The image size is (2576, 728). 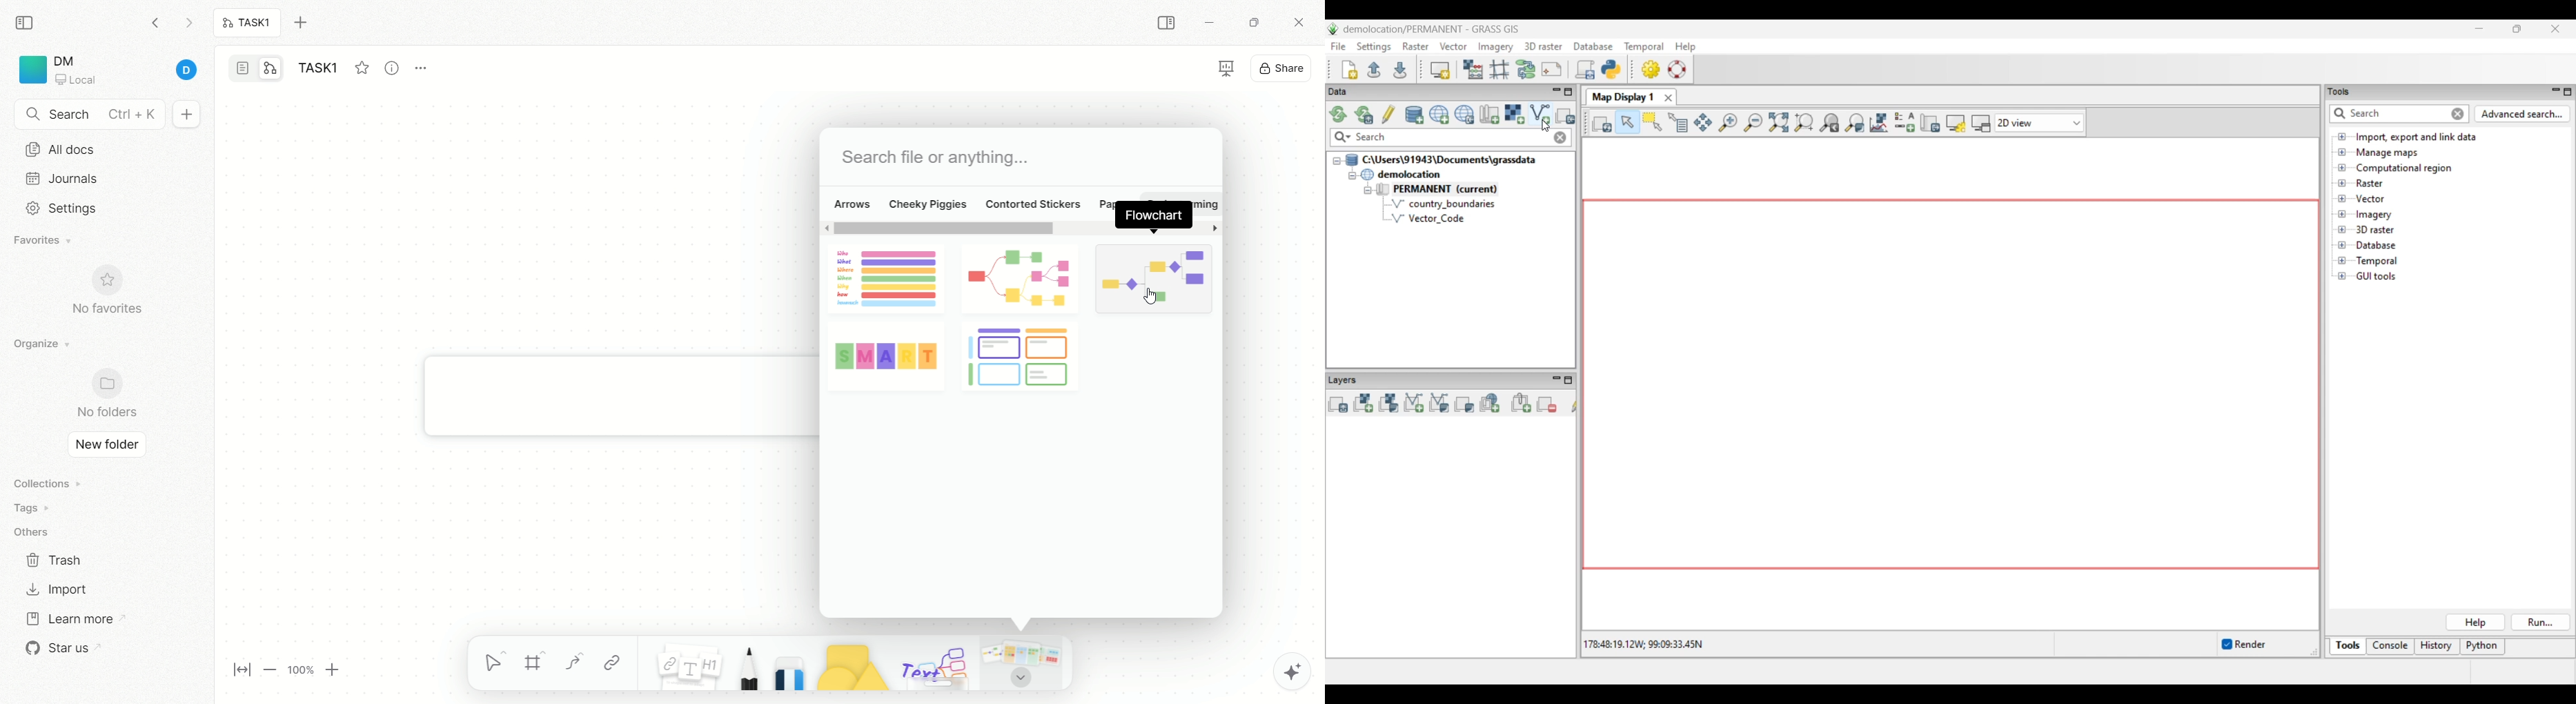 I want to click on share, so click(x=1283, y=66).